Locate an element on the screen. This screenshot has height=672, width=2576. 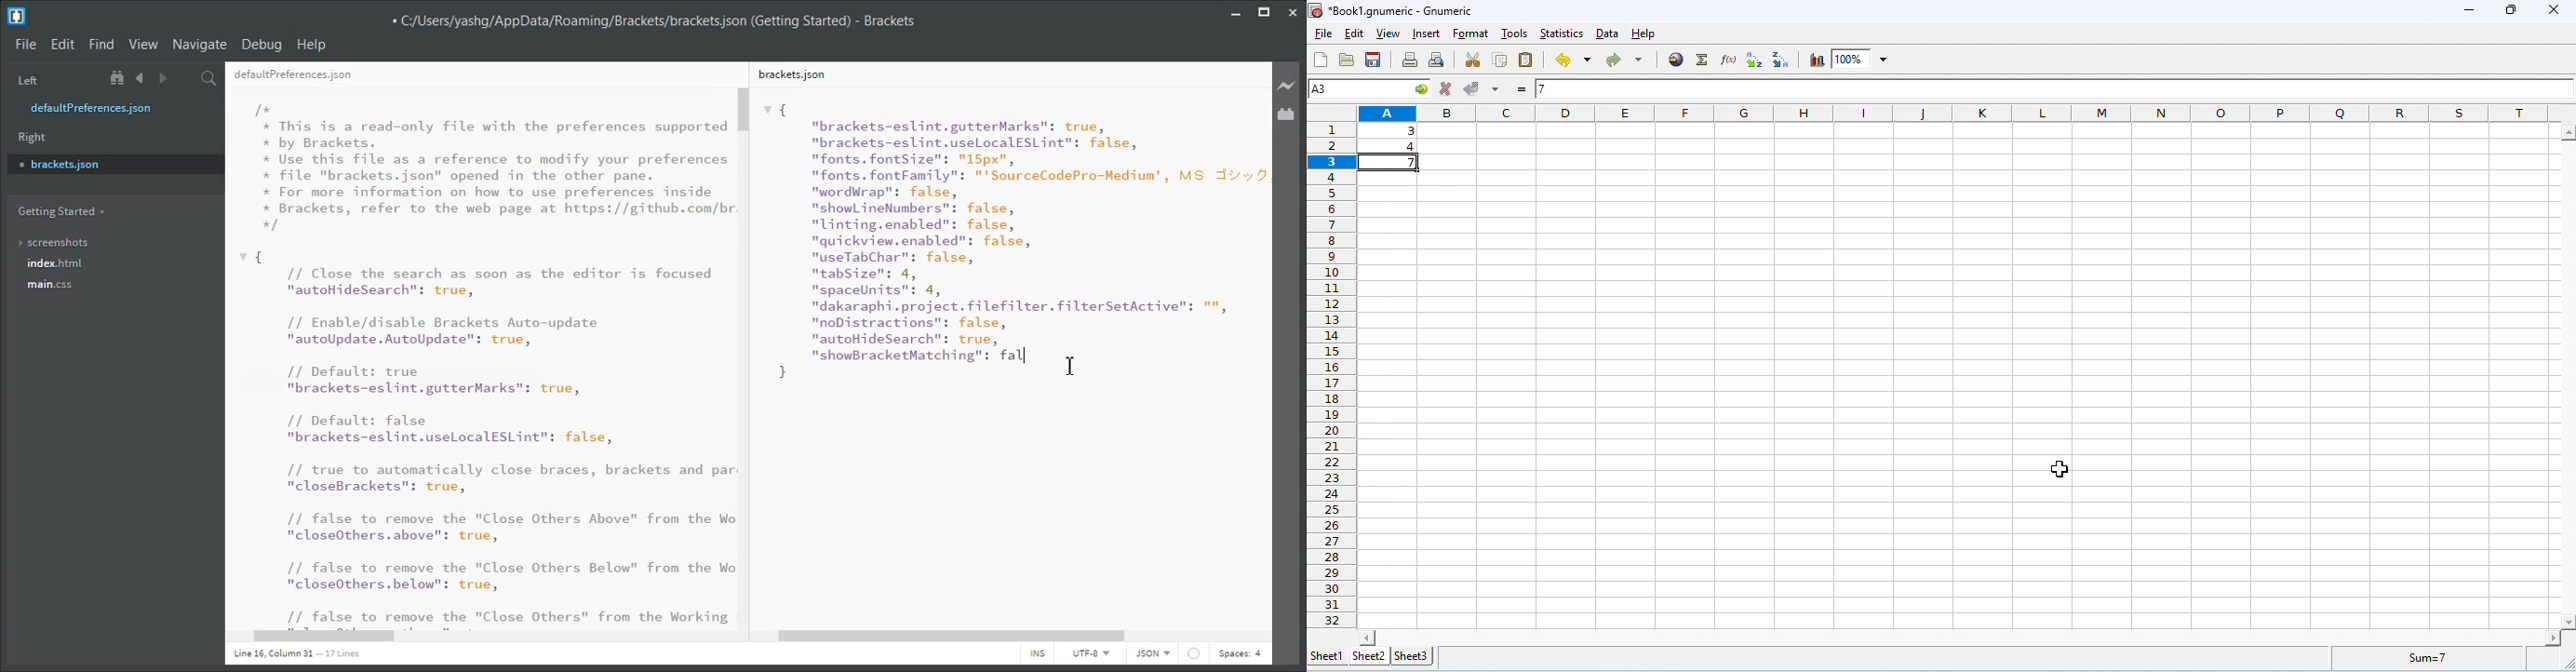
Right is located at coordinates (33, 137).